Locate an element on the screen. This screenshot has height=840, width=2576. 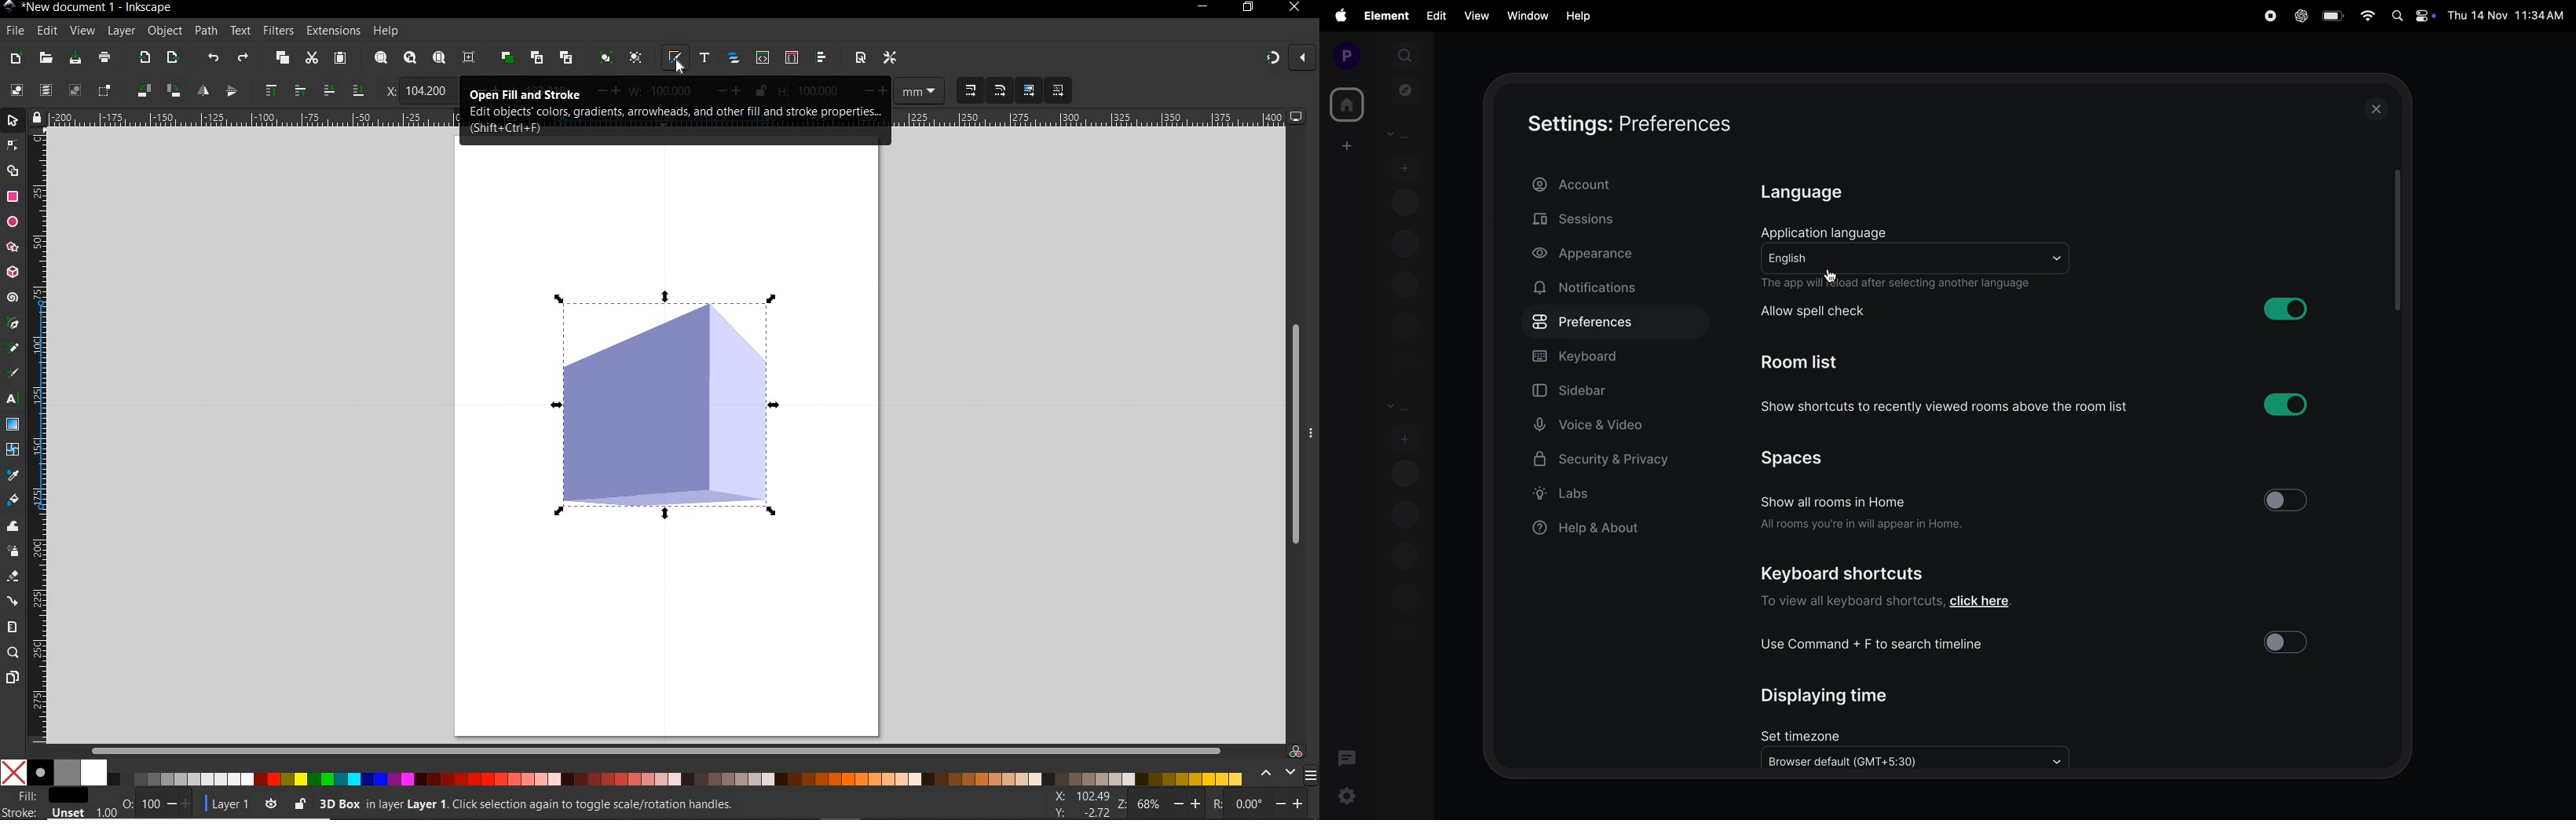
to view all keyboard shortcuts is located at coordinates (1848, 604).